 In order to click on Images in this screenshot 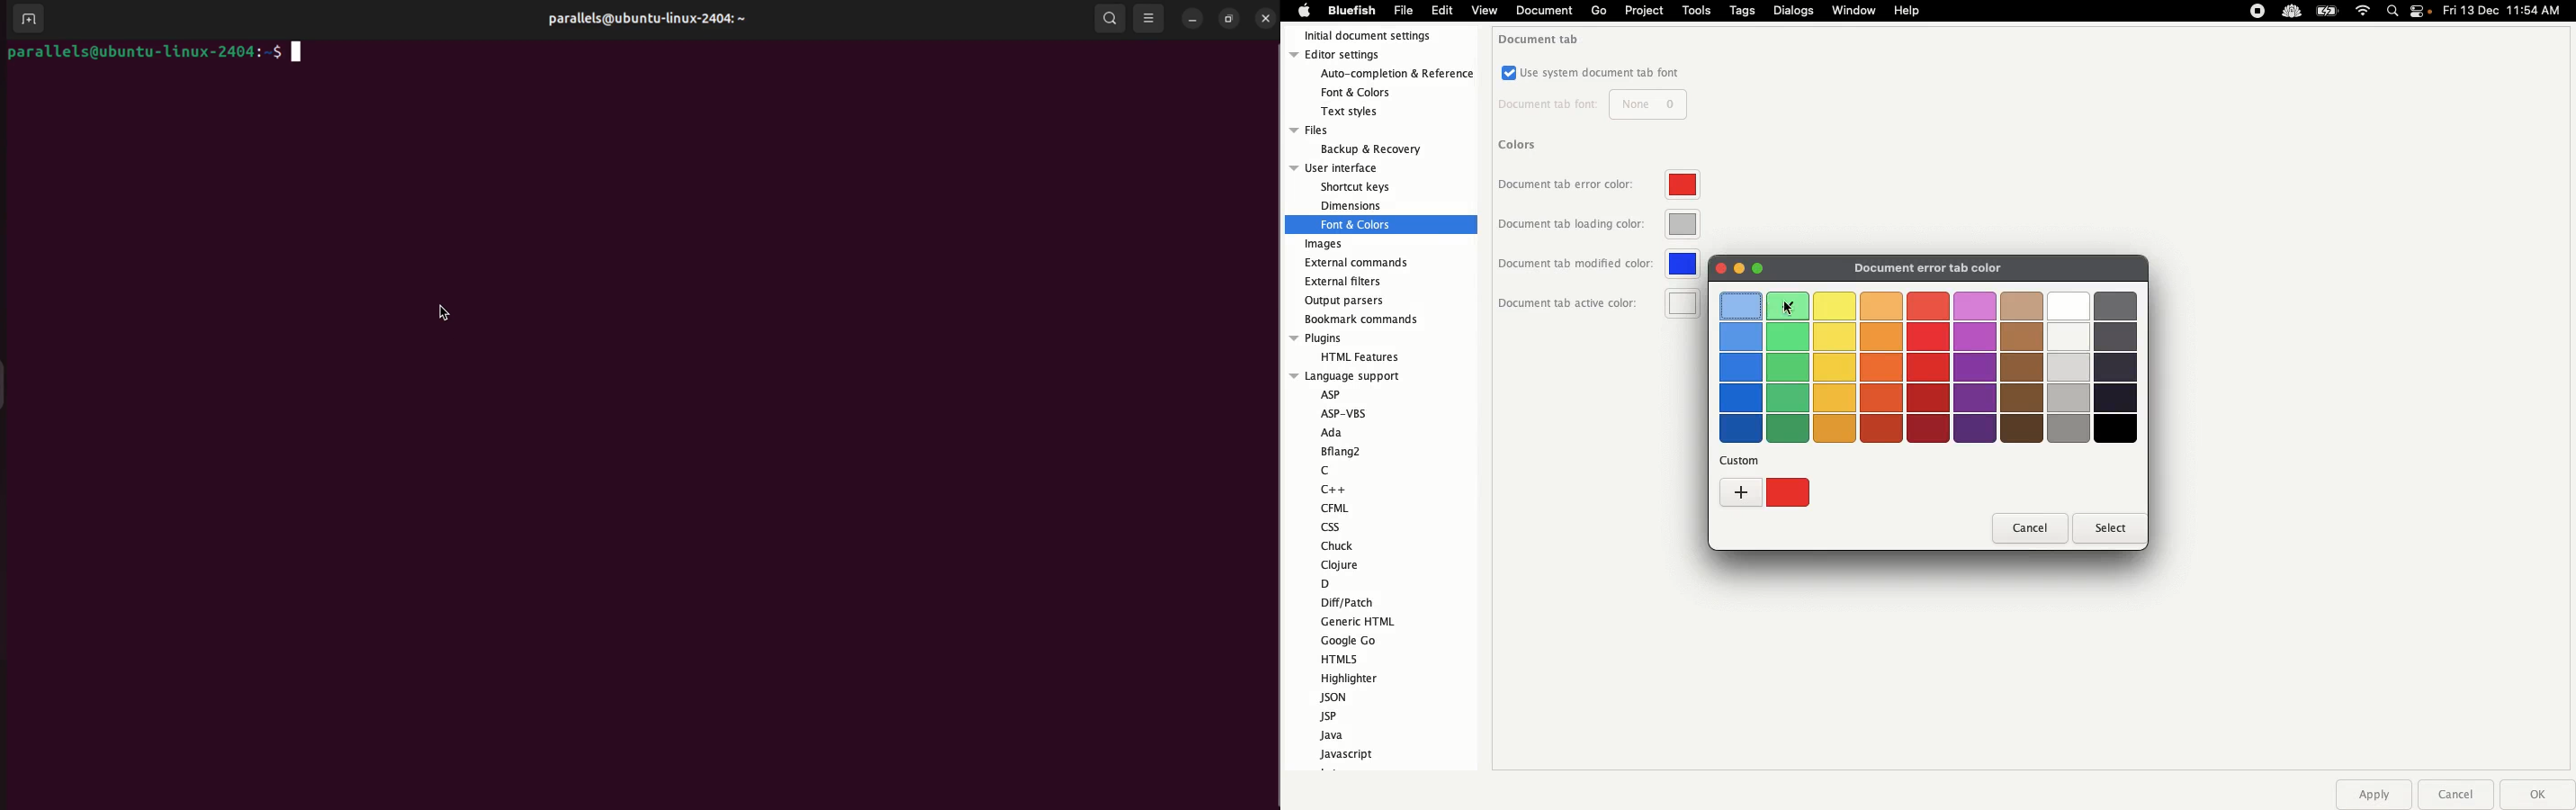, I will do `click(1325, 245)`.